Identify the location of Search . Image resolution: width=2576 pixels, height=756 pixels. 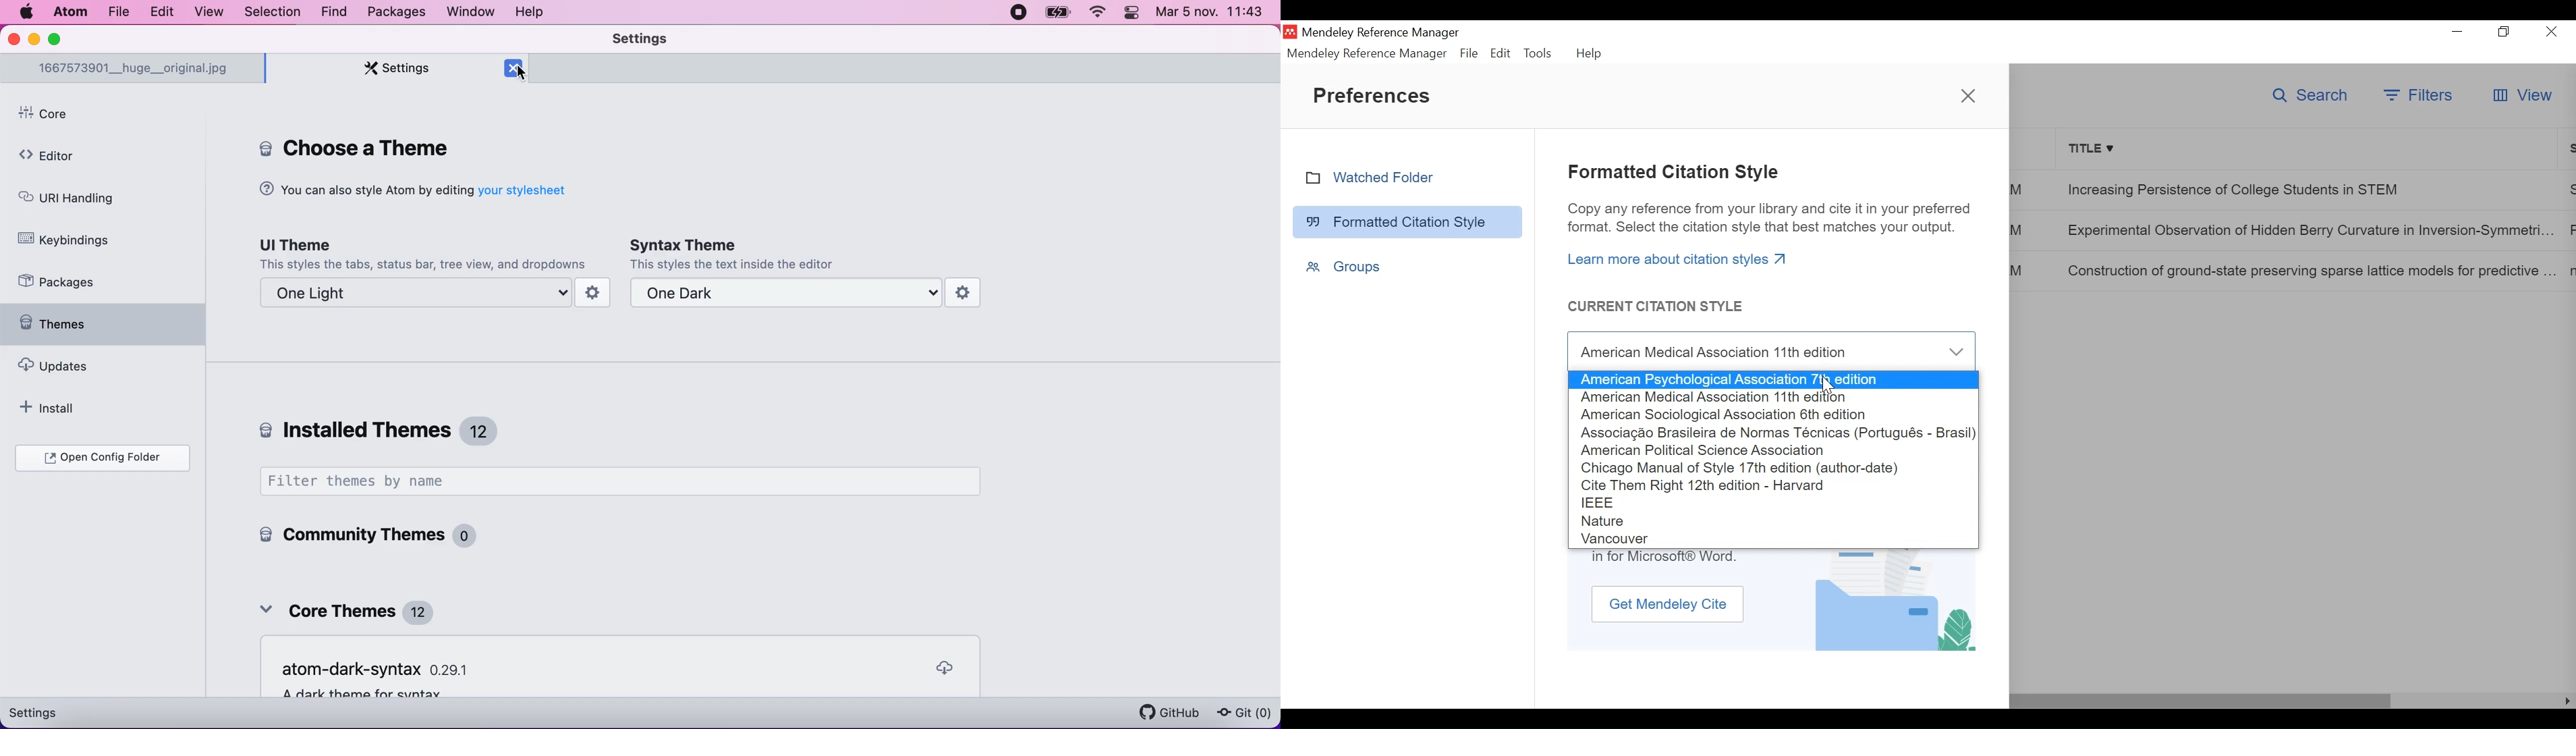
(2312, 96).